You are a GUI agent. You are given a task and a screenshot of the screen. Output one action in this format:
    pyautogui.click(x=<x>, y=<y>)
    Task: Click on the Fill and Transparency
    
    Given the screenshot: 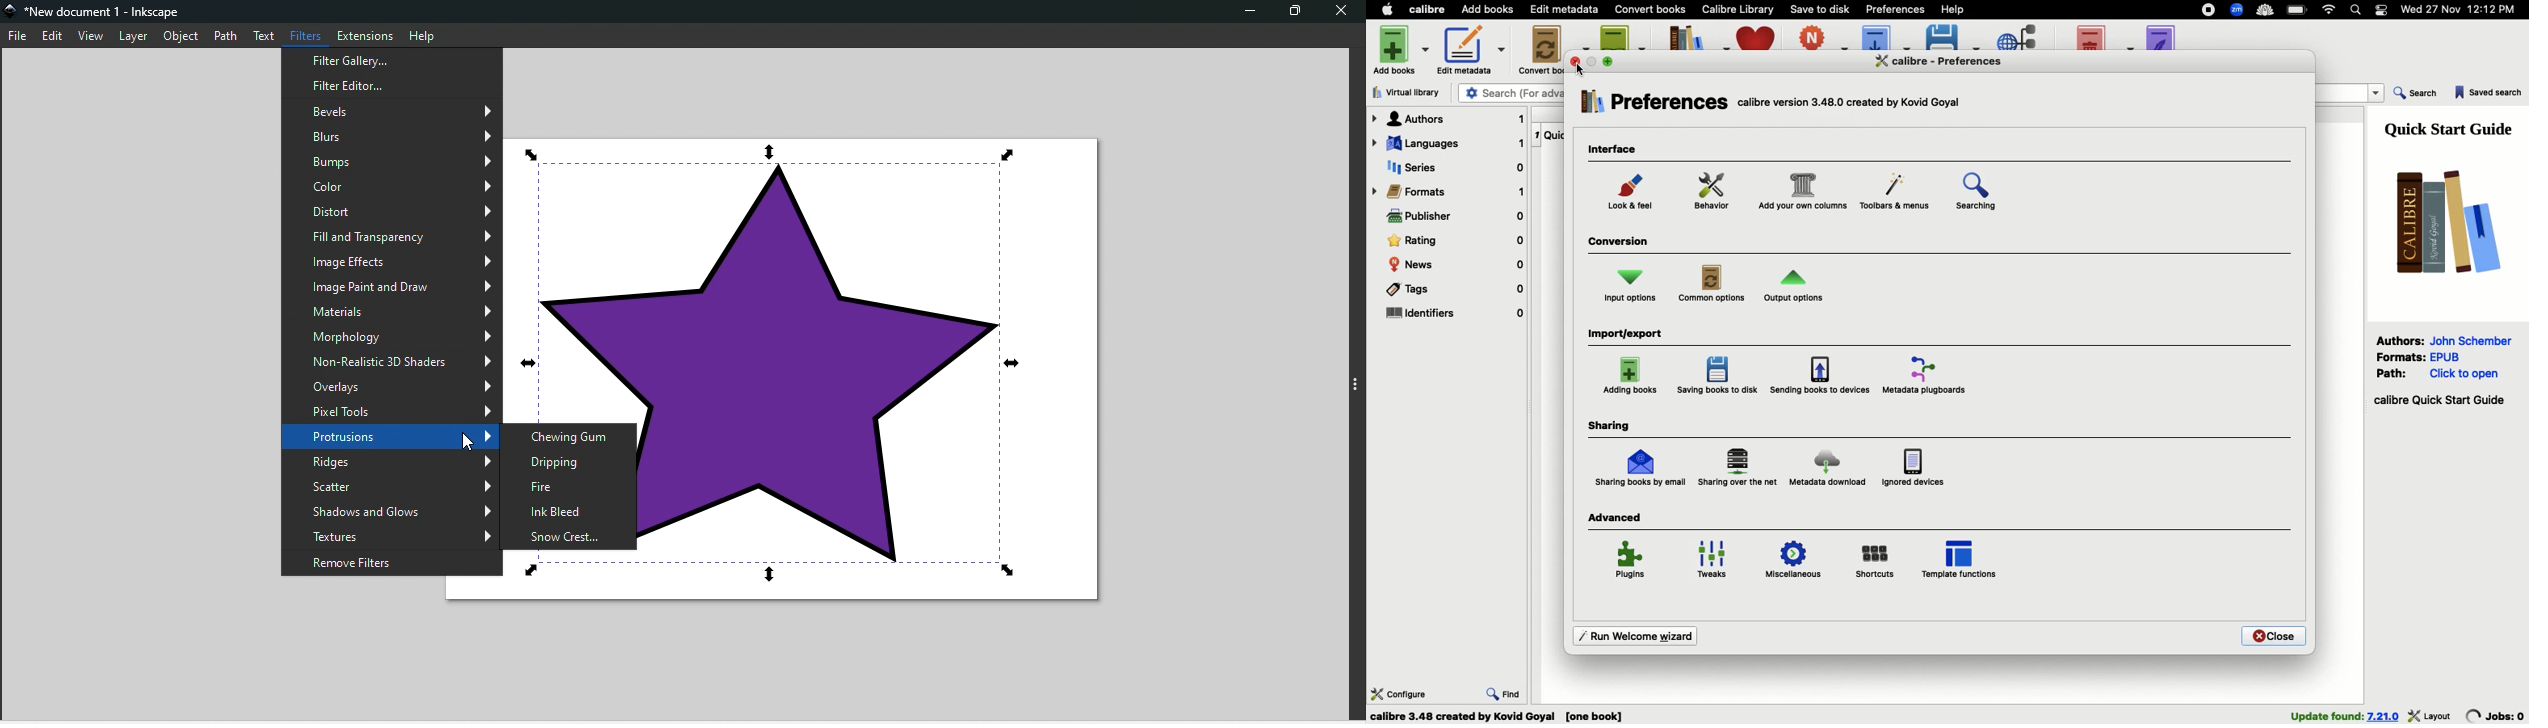 What is the action you would take?
    pyautogui.click(x=392, y=233)
    